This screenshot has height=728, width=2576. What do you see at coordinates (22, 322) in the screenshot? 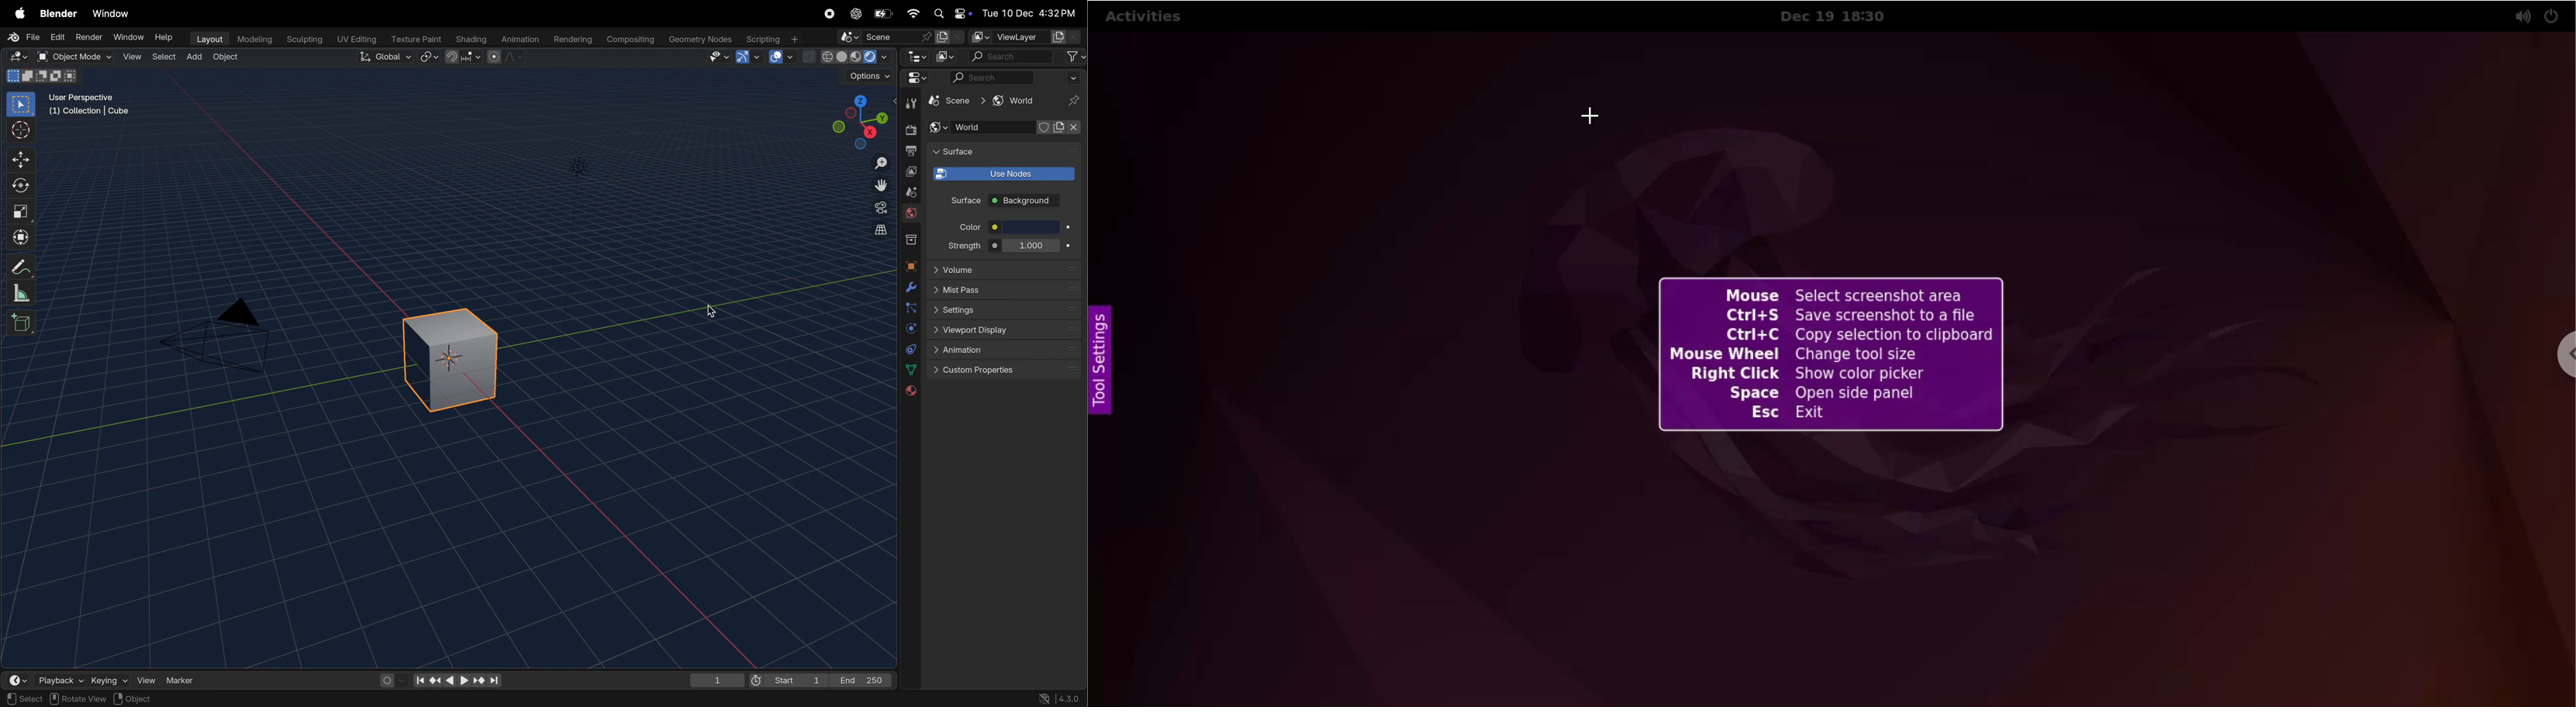
I see `add cube` at bounding box center [22, 322].